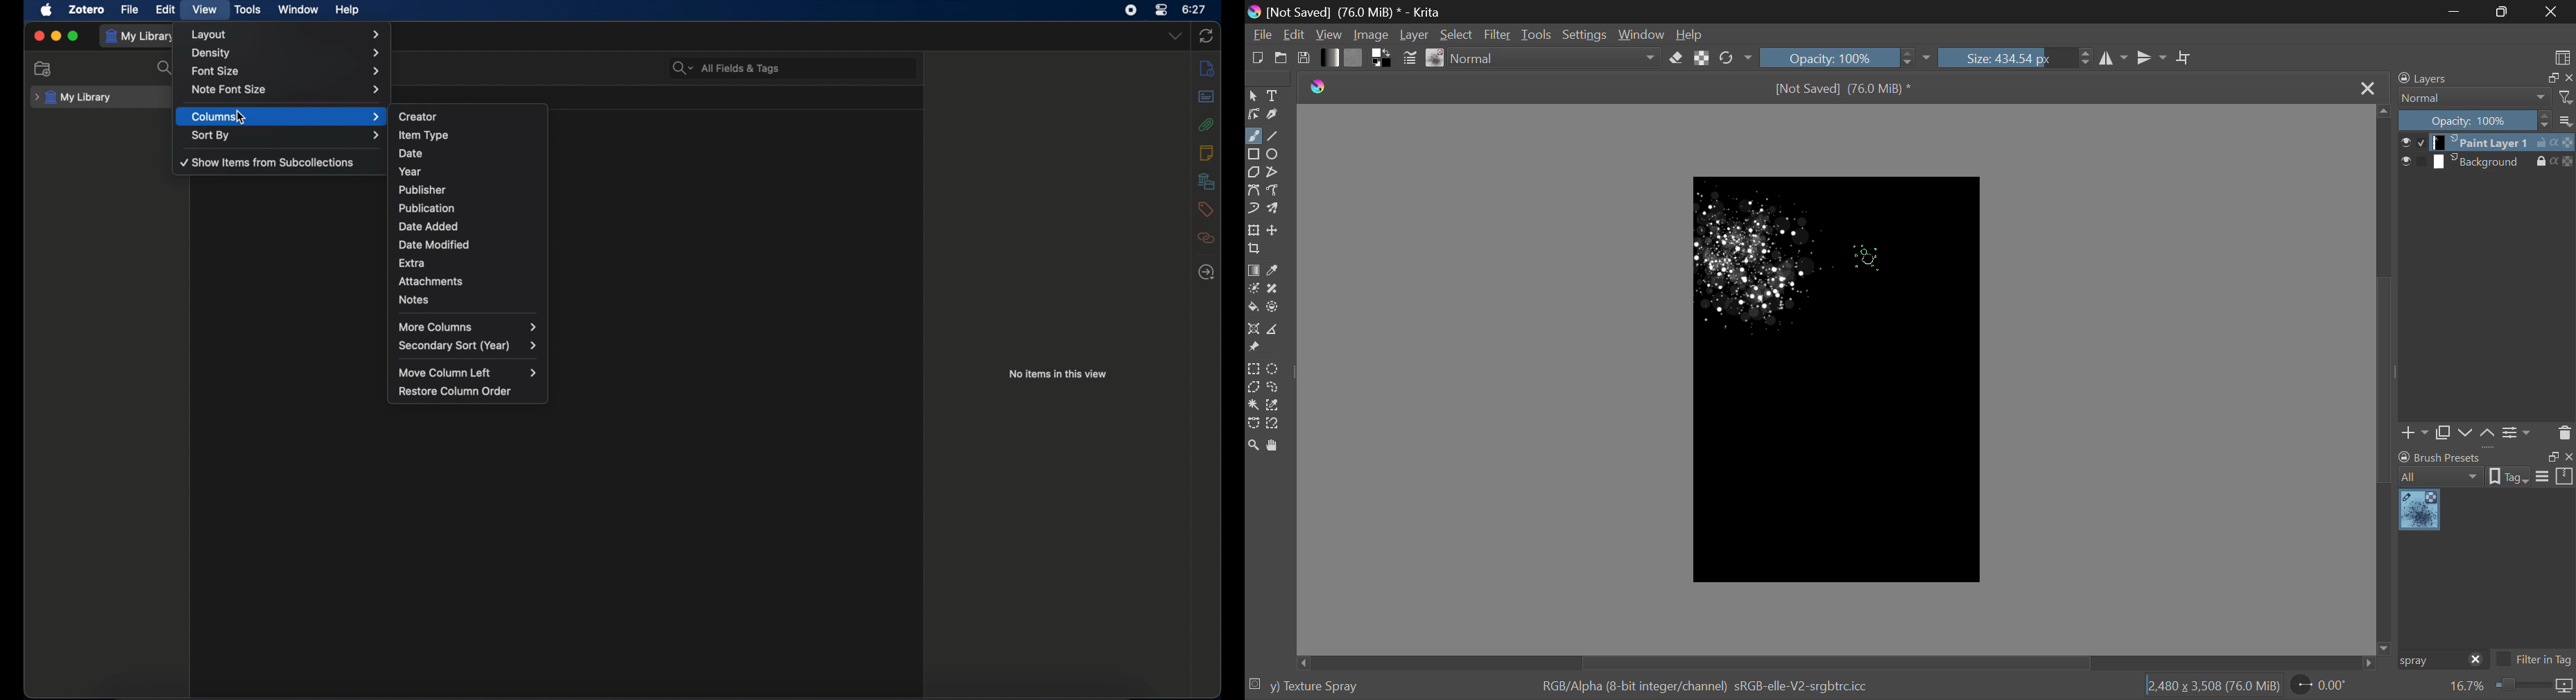  Describe the element at coordinates (2414, 435) in the screenshot. I see `Add Layer` at that location.